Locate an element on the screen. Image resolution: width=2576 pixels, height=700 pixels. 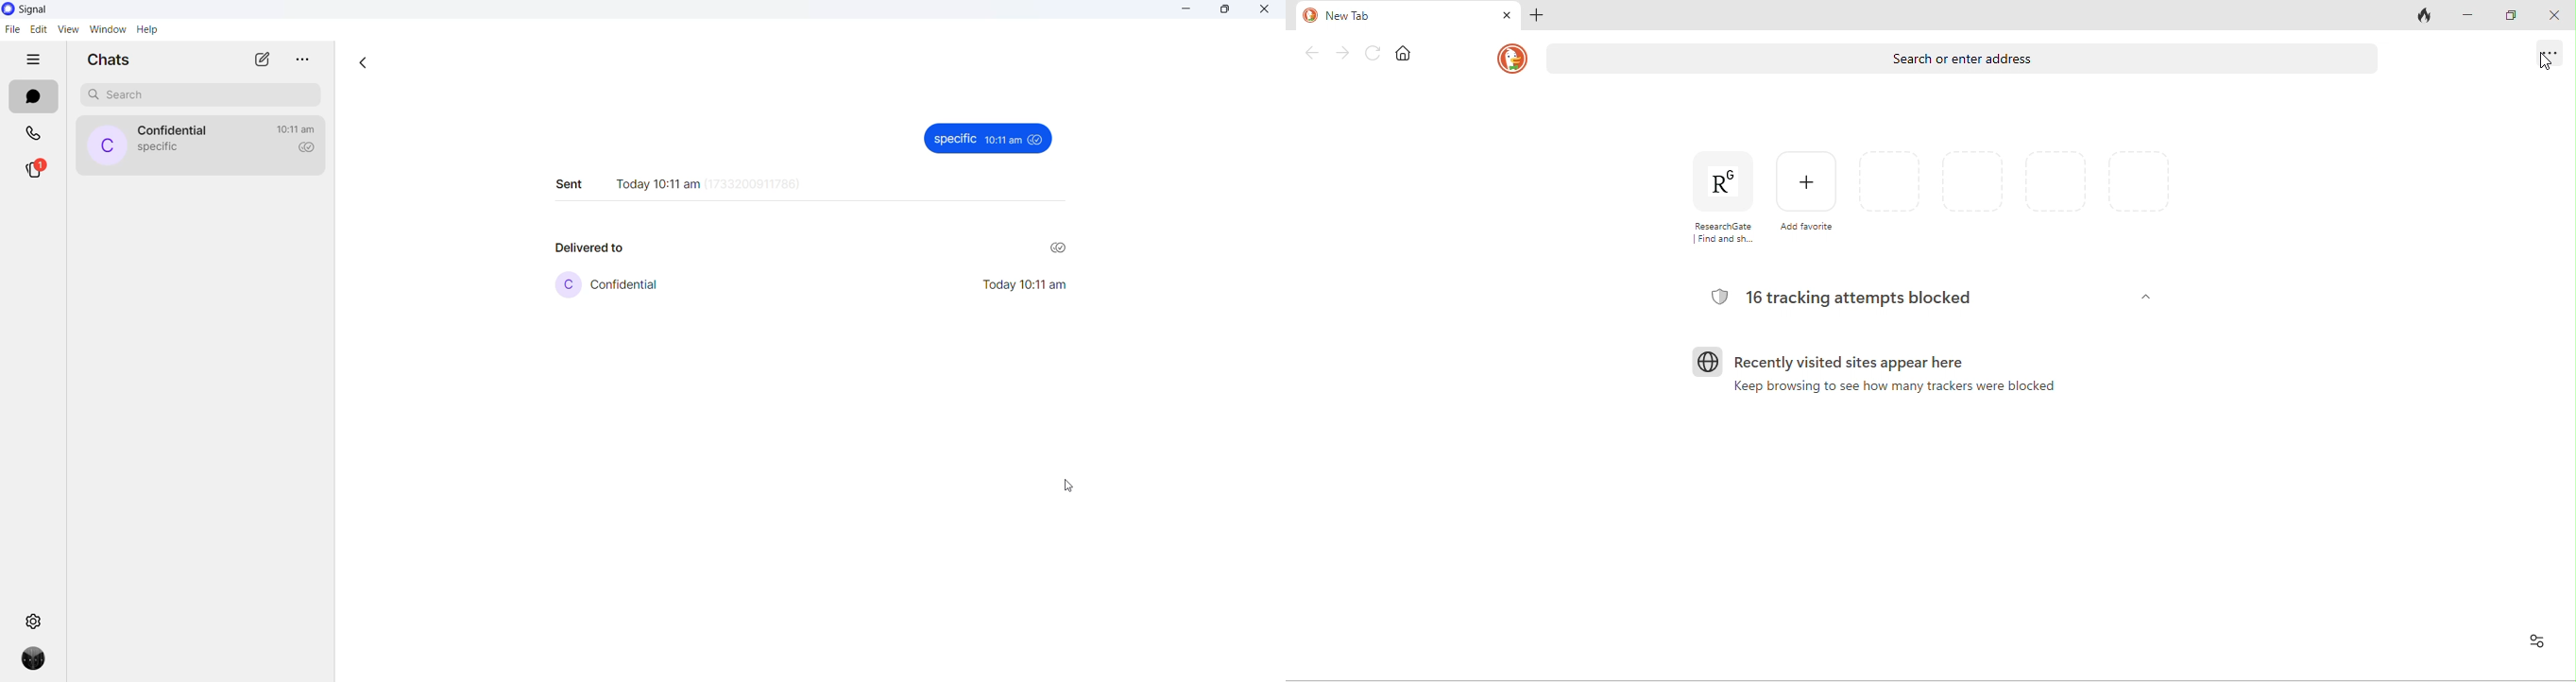
reload is located at coordinates (1374, 54).